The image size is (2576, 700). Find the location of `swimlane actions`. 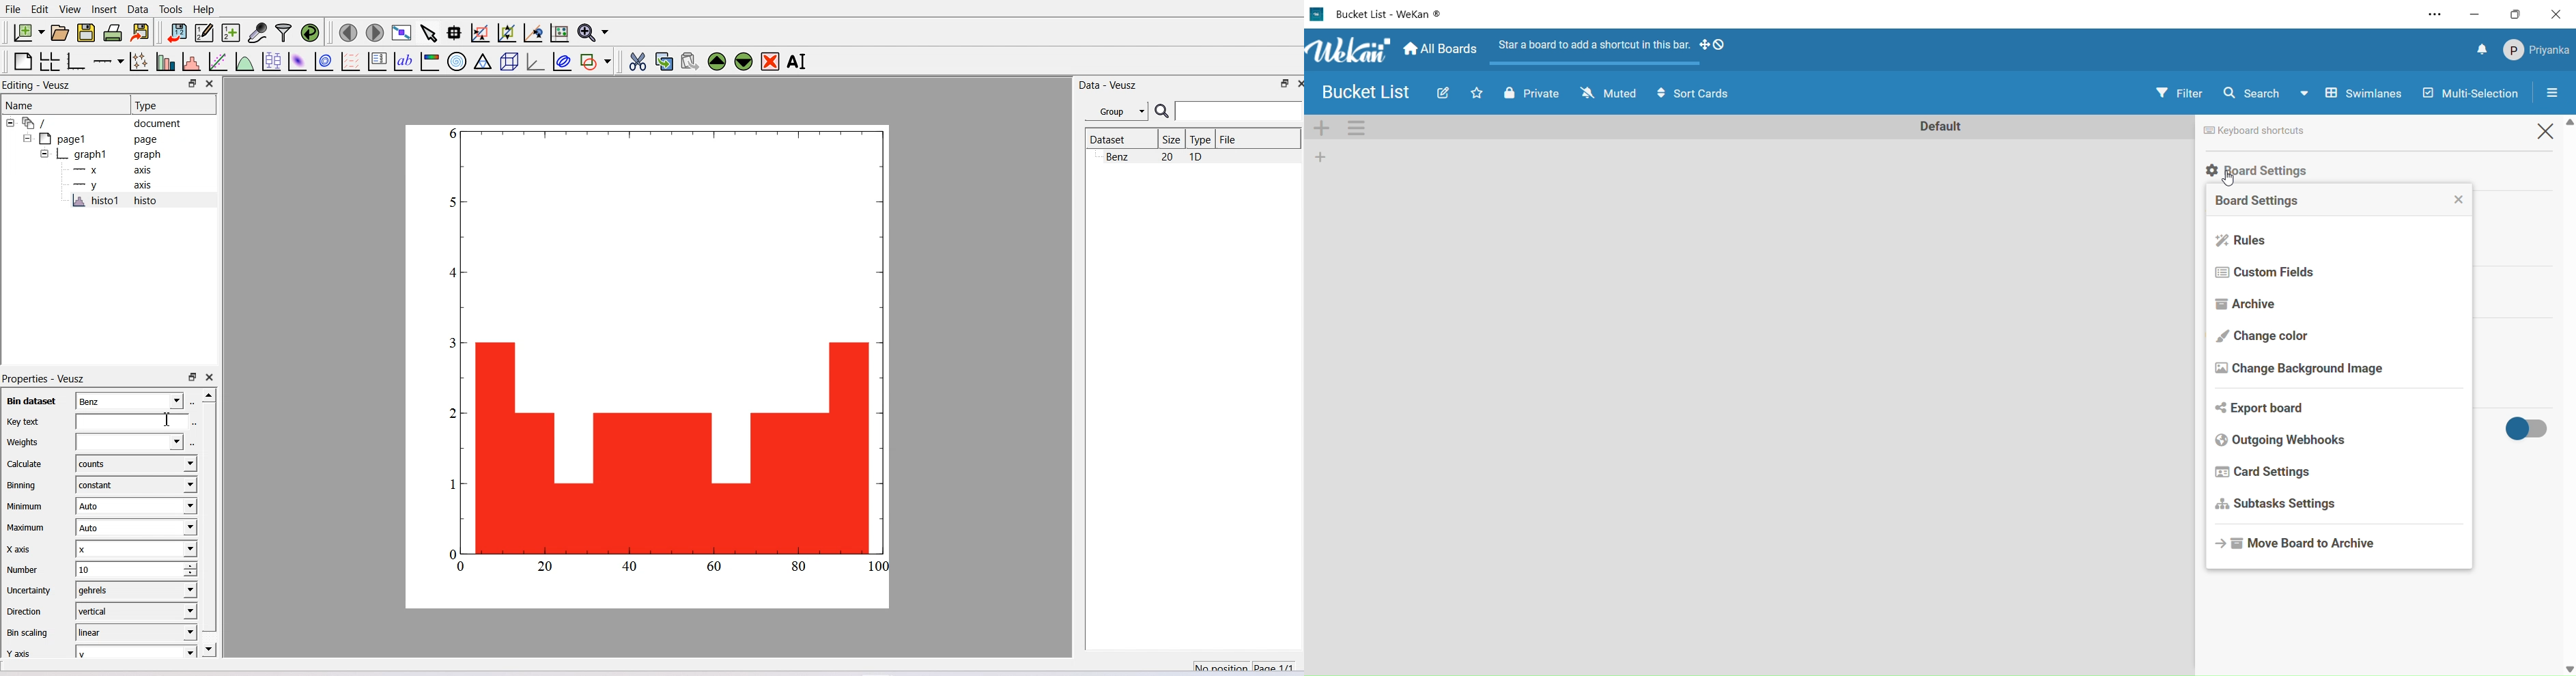

swimlane actions is located at coordinates (1356, 129).